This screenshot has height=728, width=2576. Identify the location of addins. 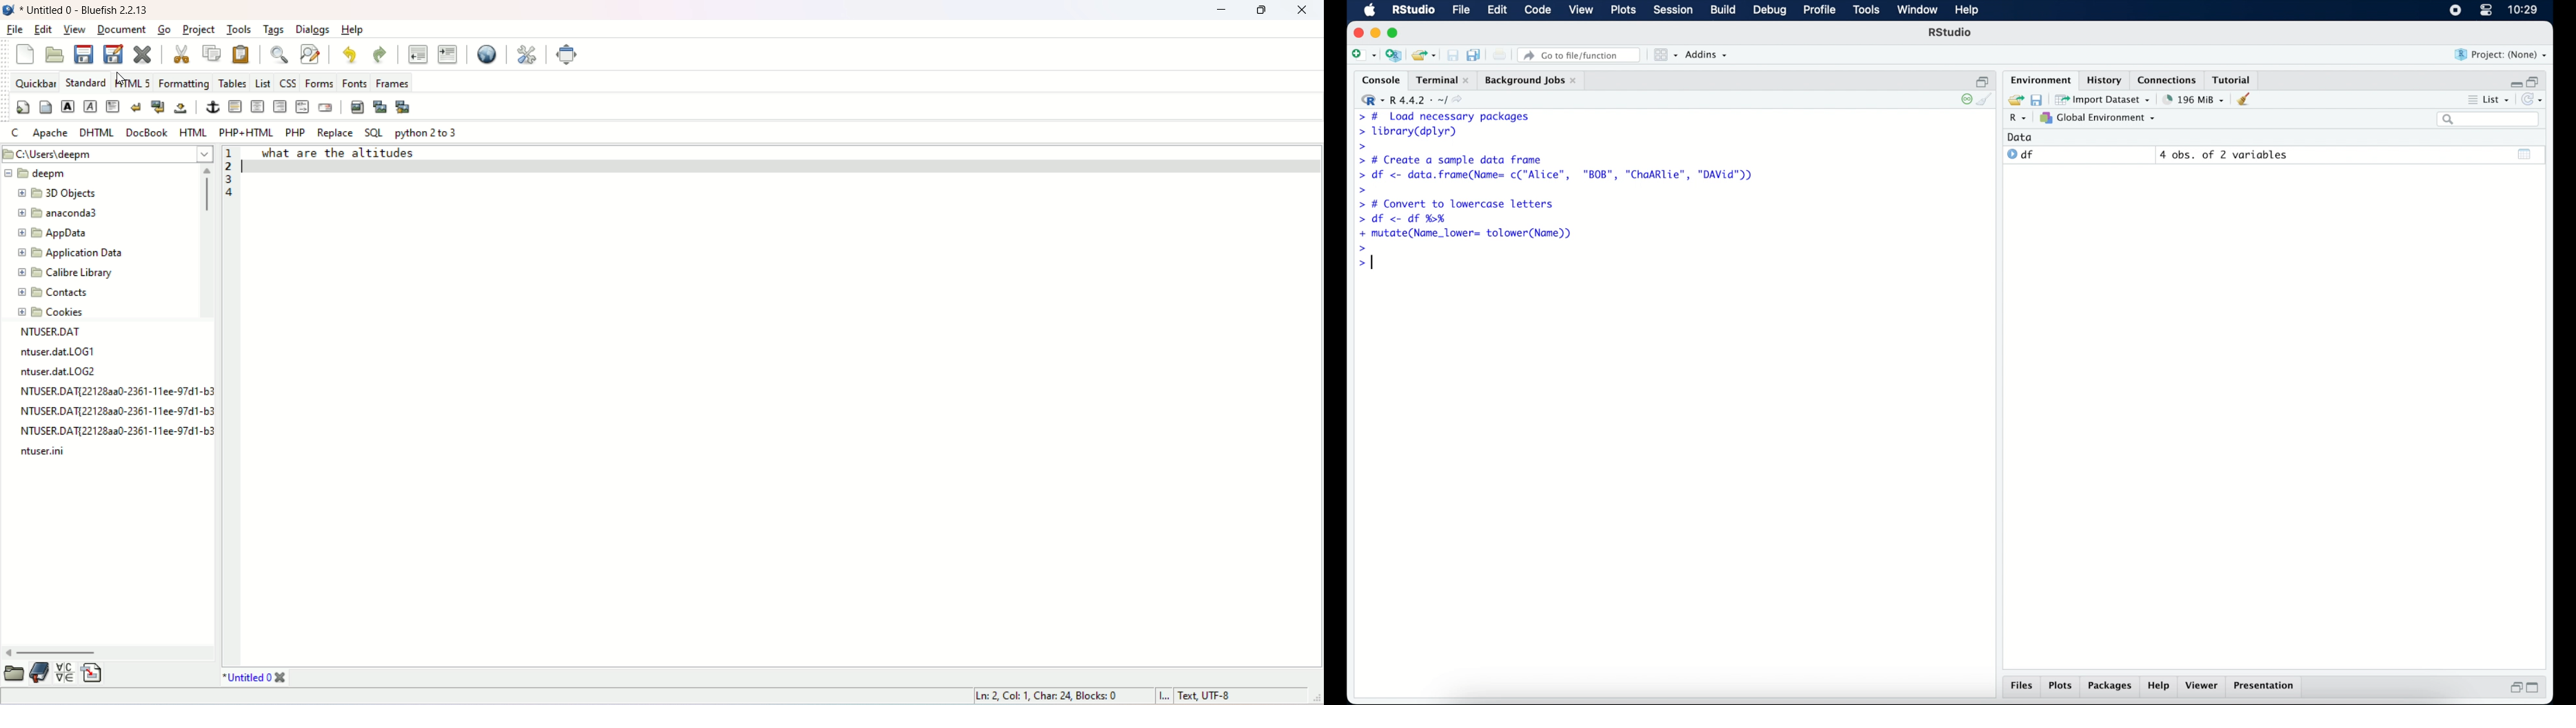
(1707, 55).